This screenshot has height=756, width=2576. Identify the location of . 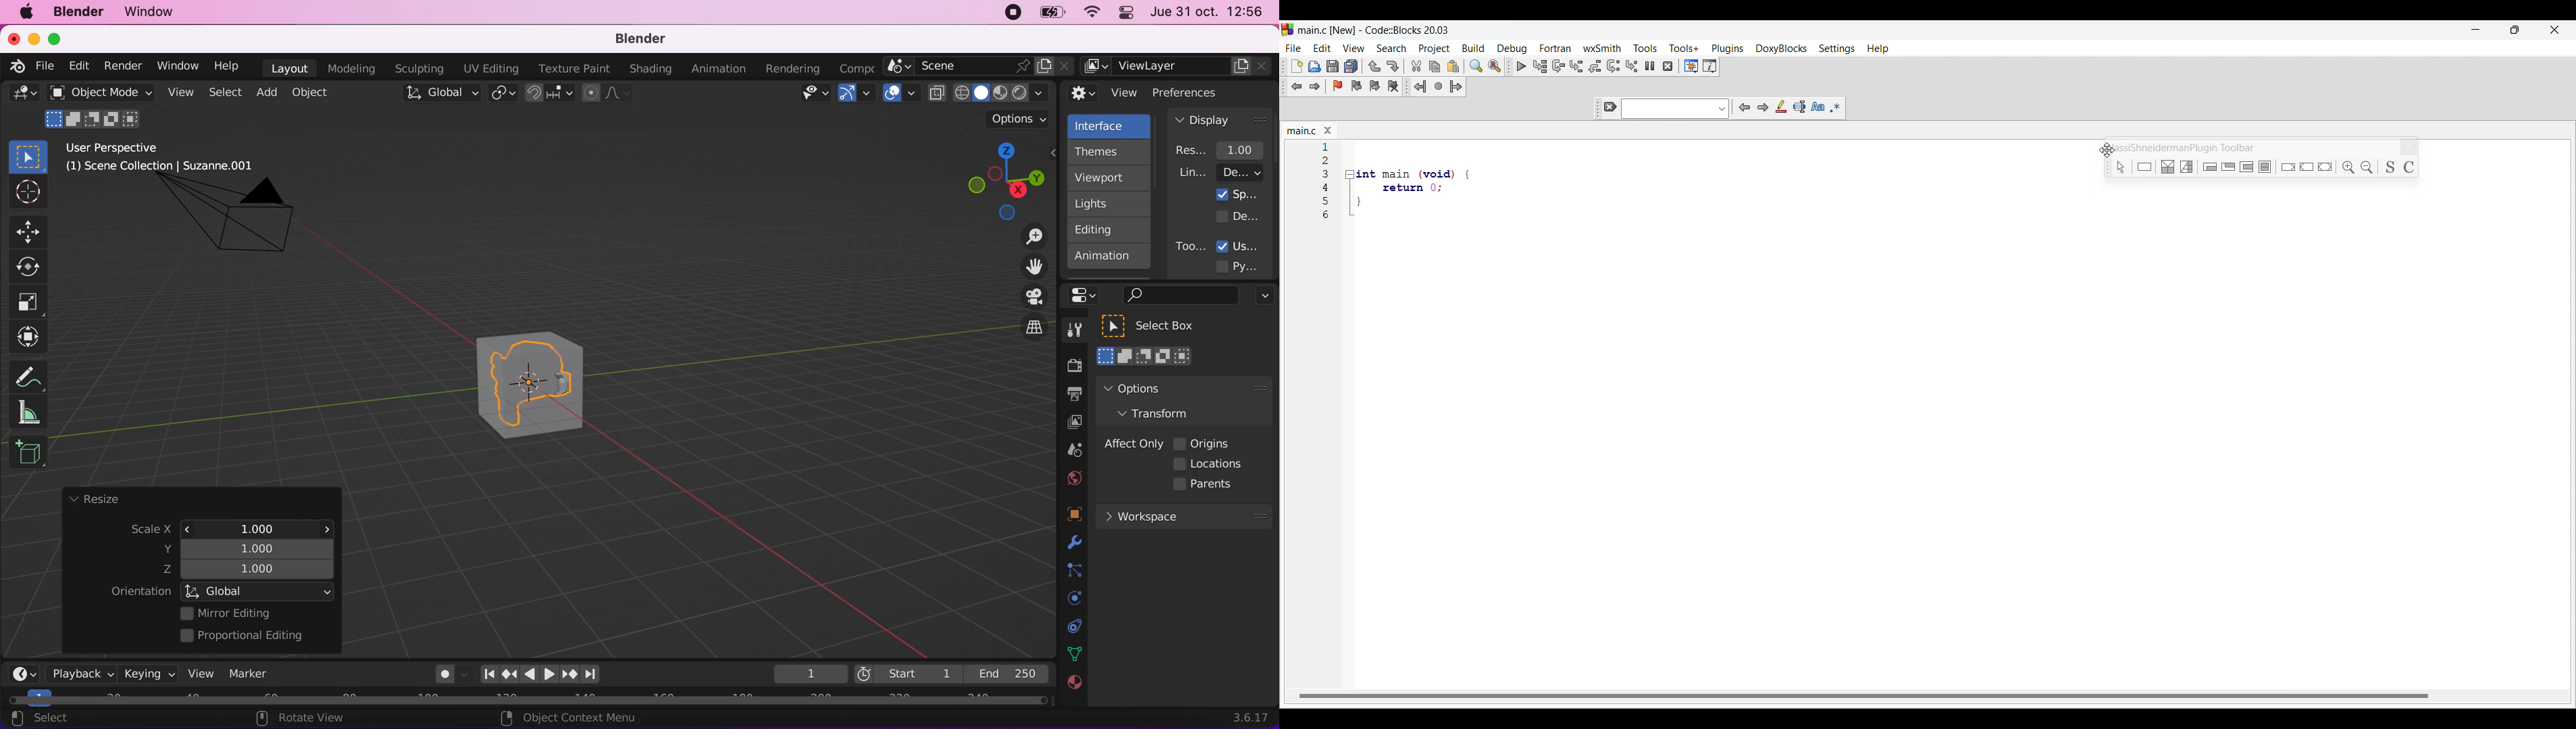
(2170, 167).